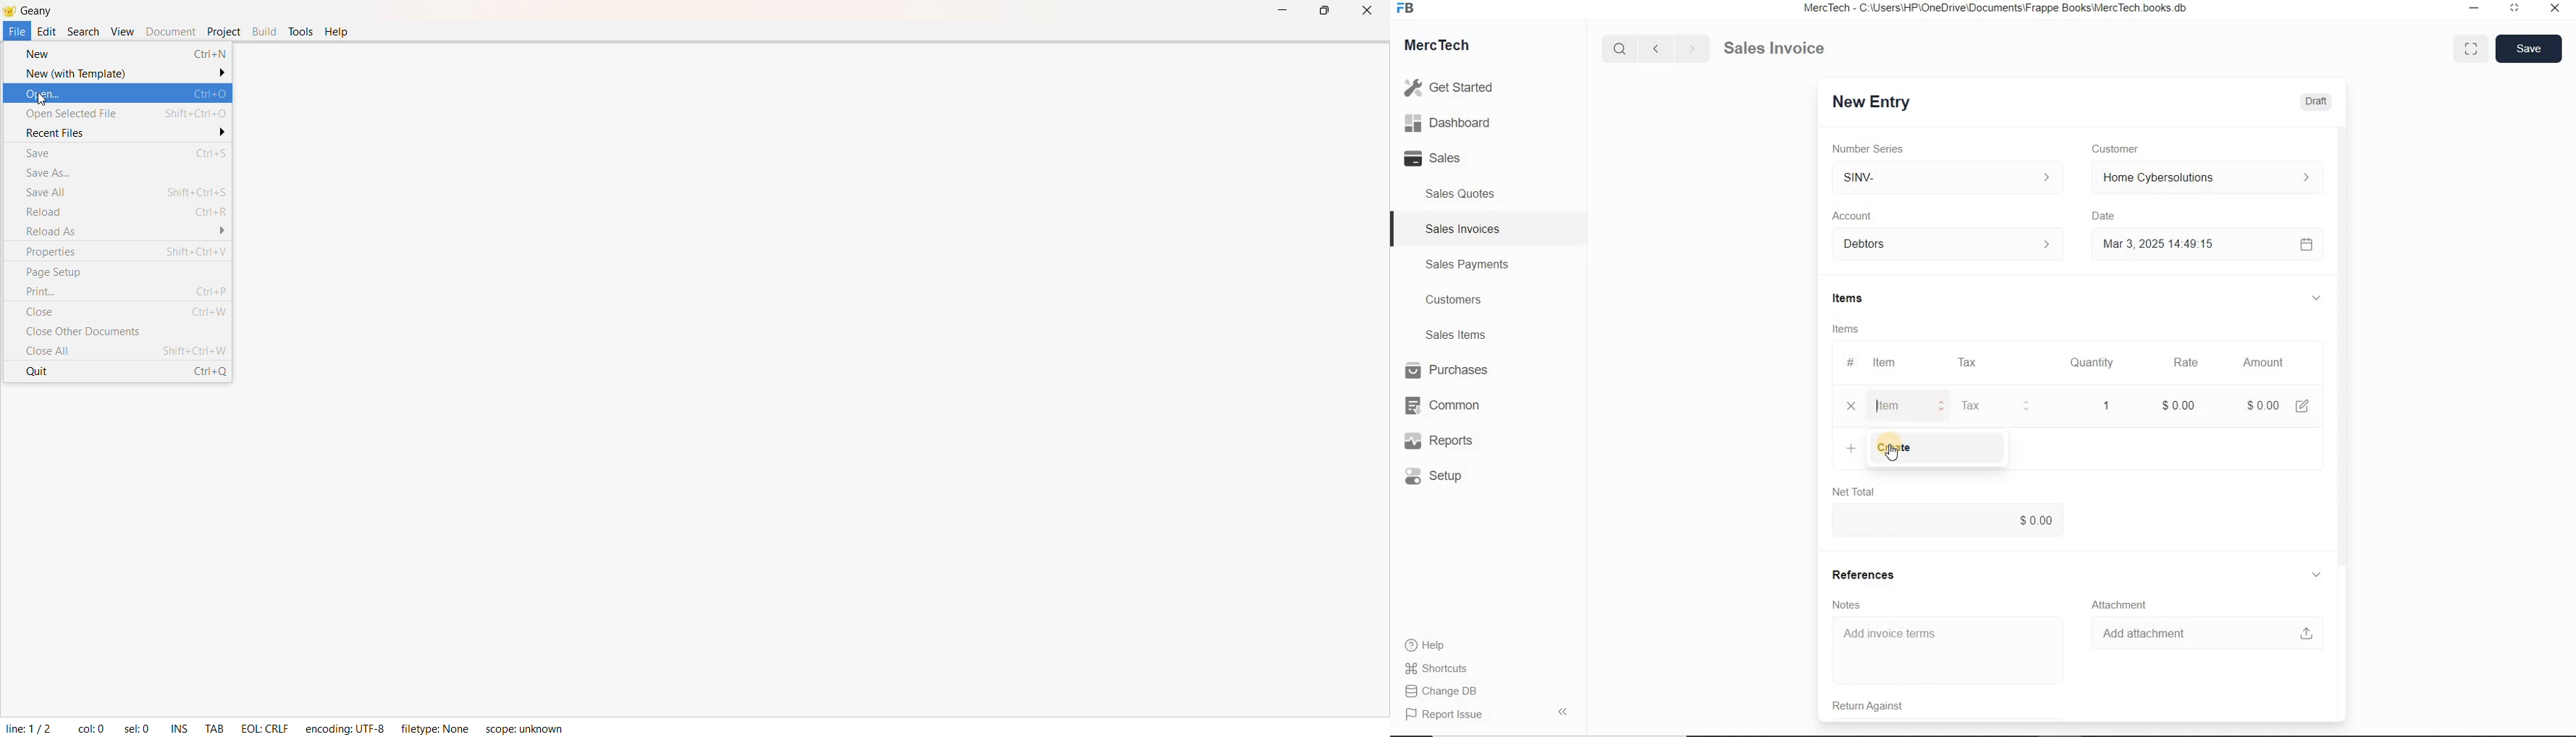 The width and height of the screenshot is (2576, 756). Describe the element at coordinates (1950, 246) in the screenshot. I see `Account dropdown` at that location.